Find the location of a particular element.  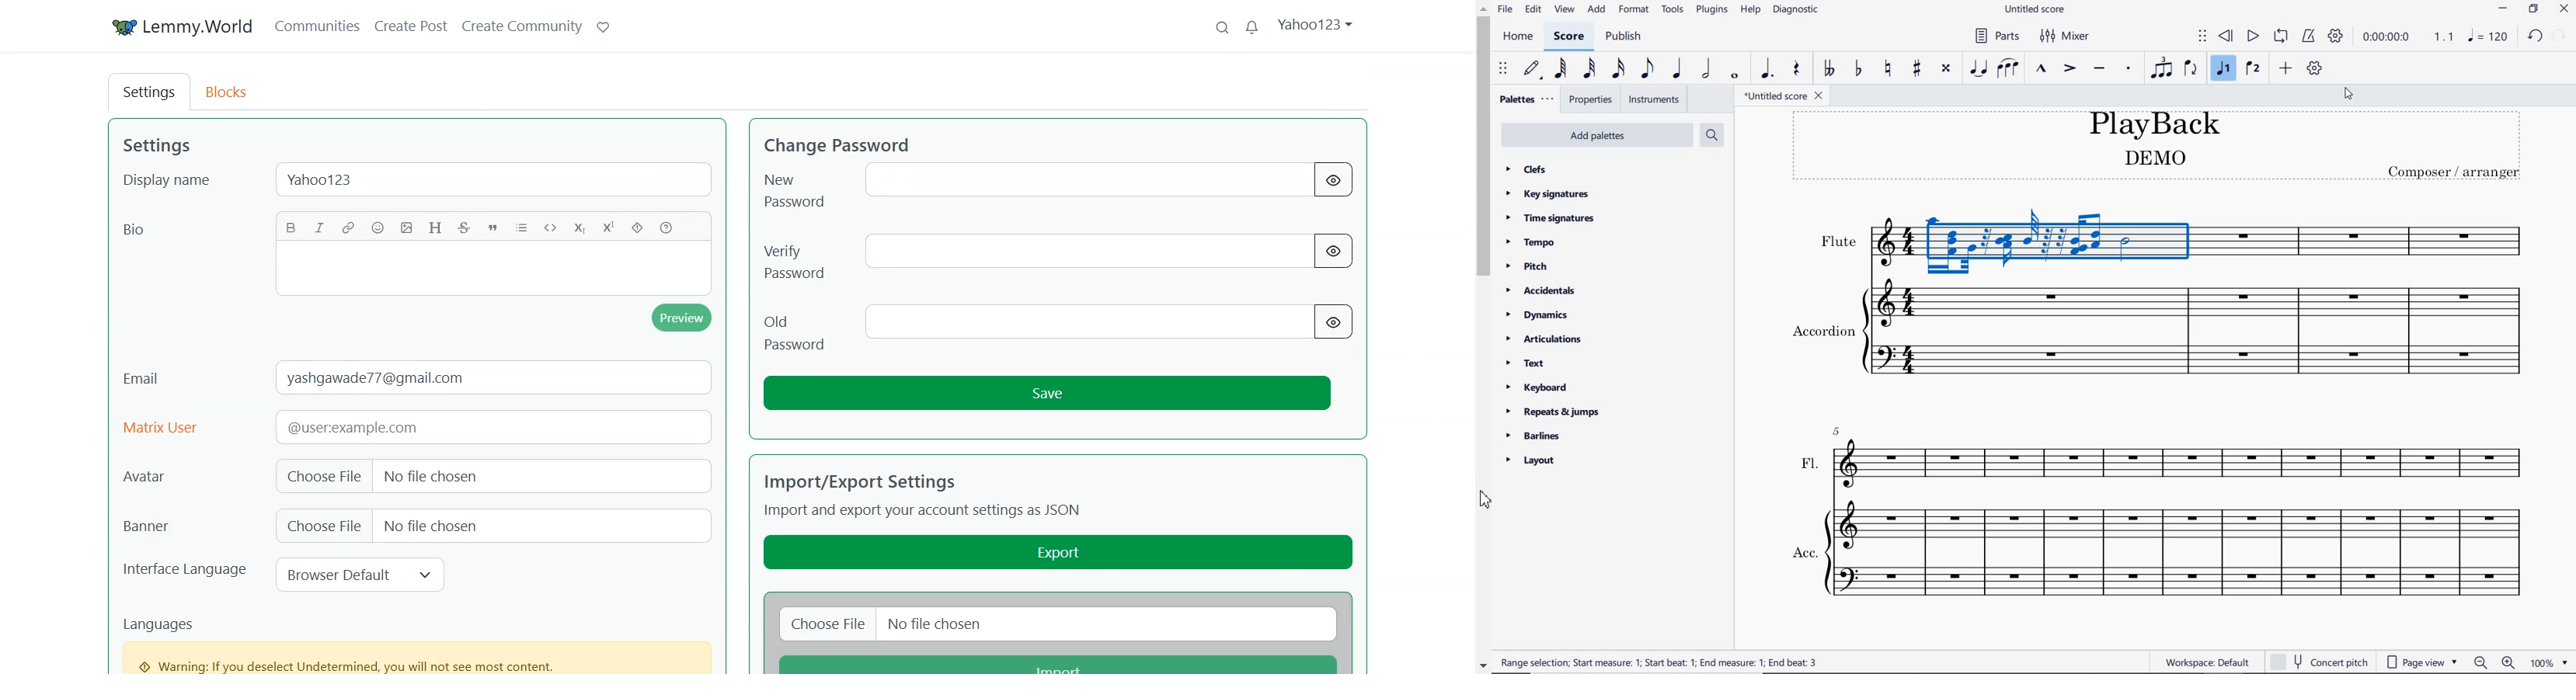

rewind is located at coordinates (2227, 37).